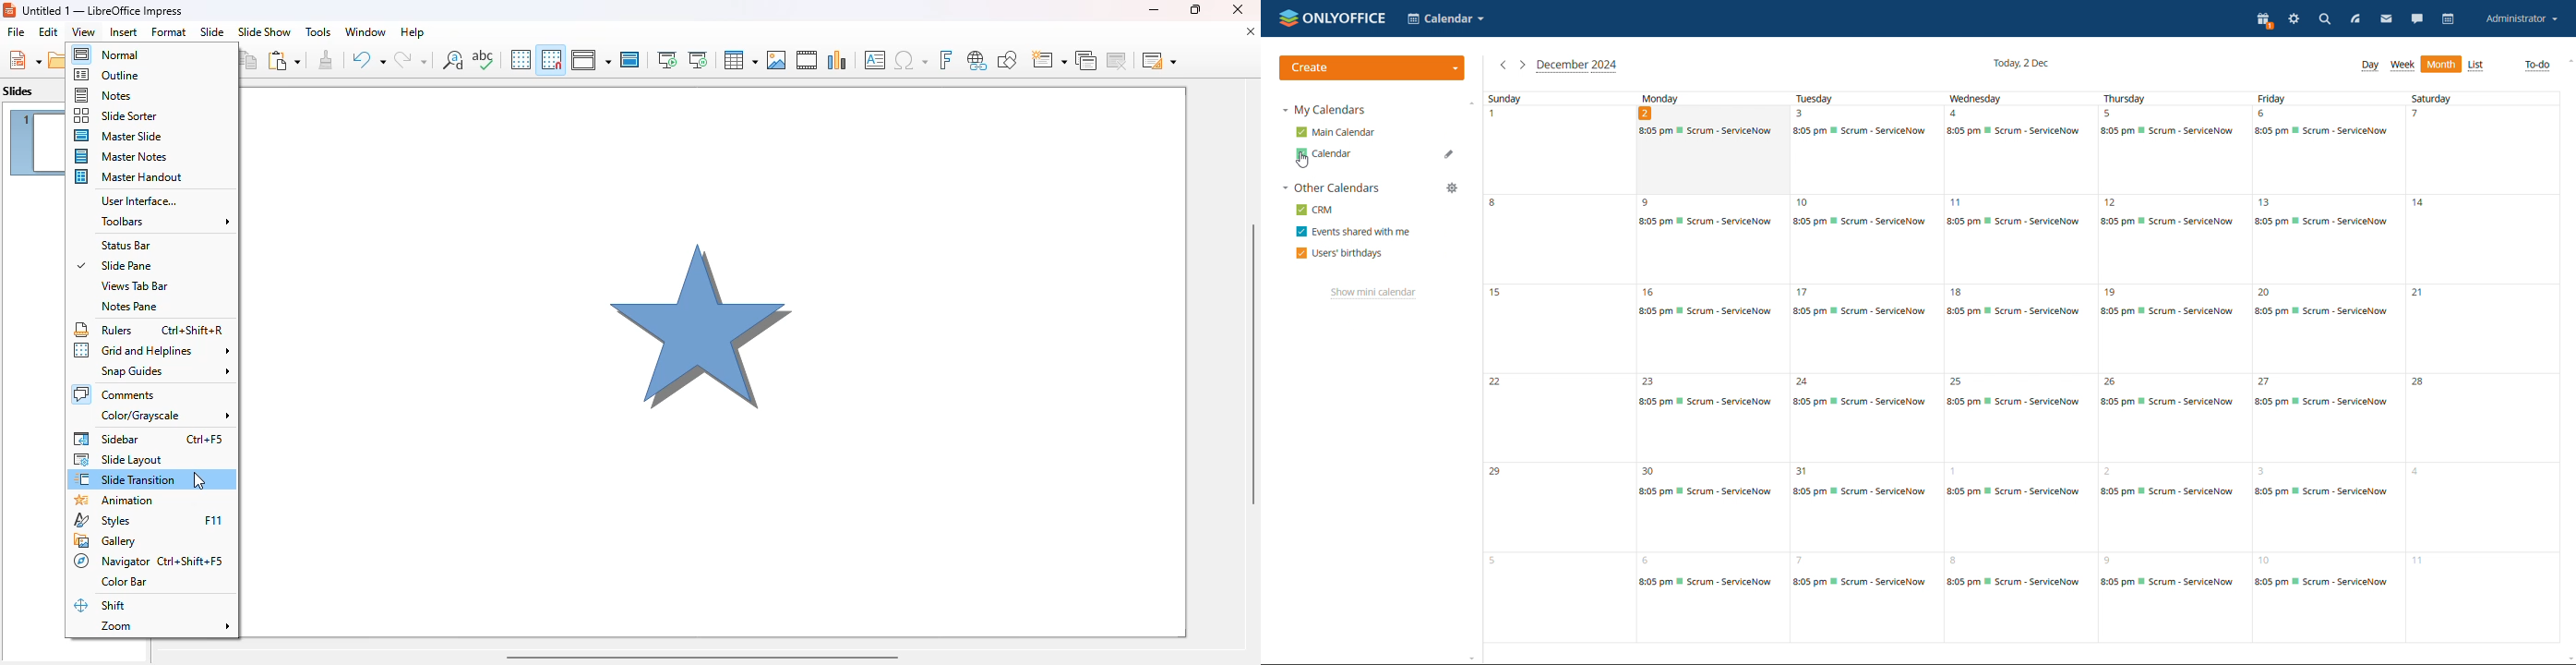  I want to click on Untitled 1 — LibreOffice Impress, so click(104, 11).